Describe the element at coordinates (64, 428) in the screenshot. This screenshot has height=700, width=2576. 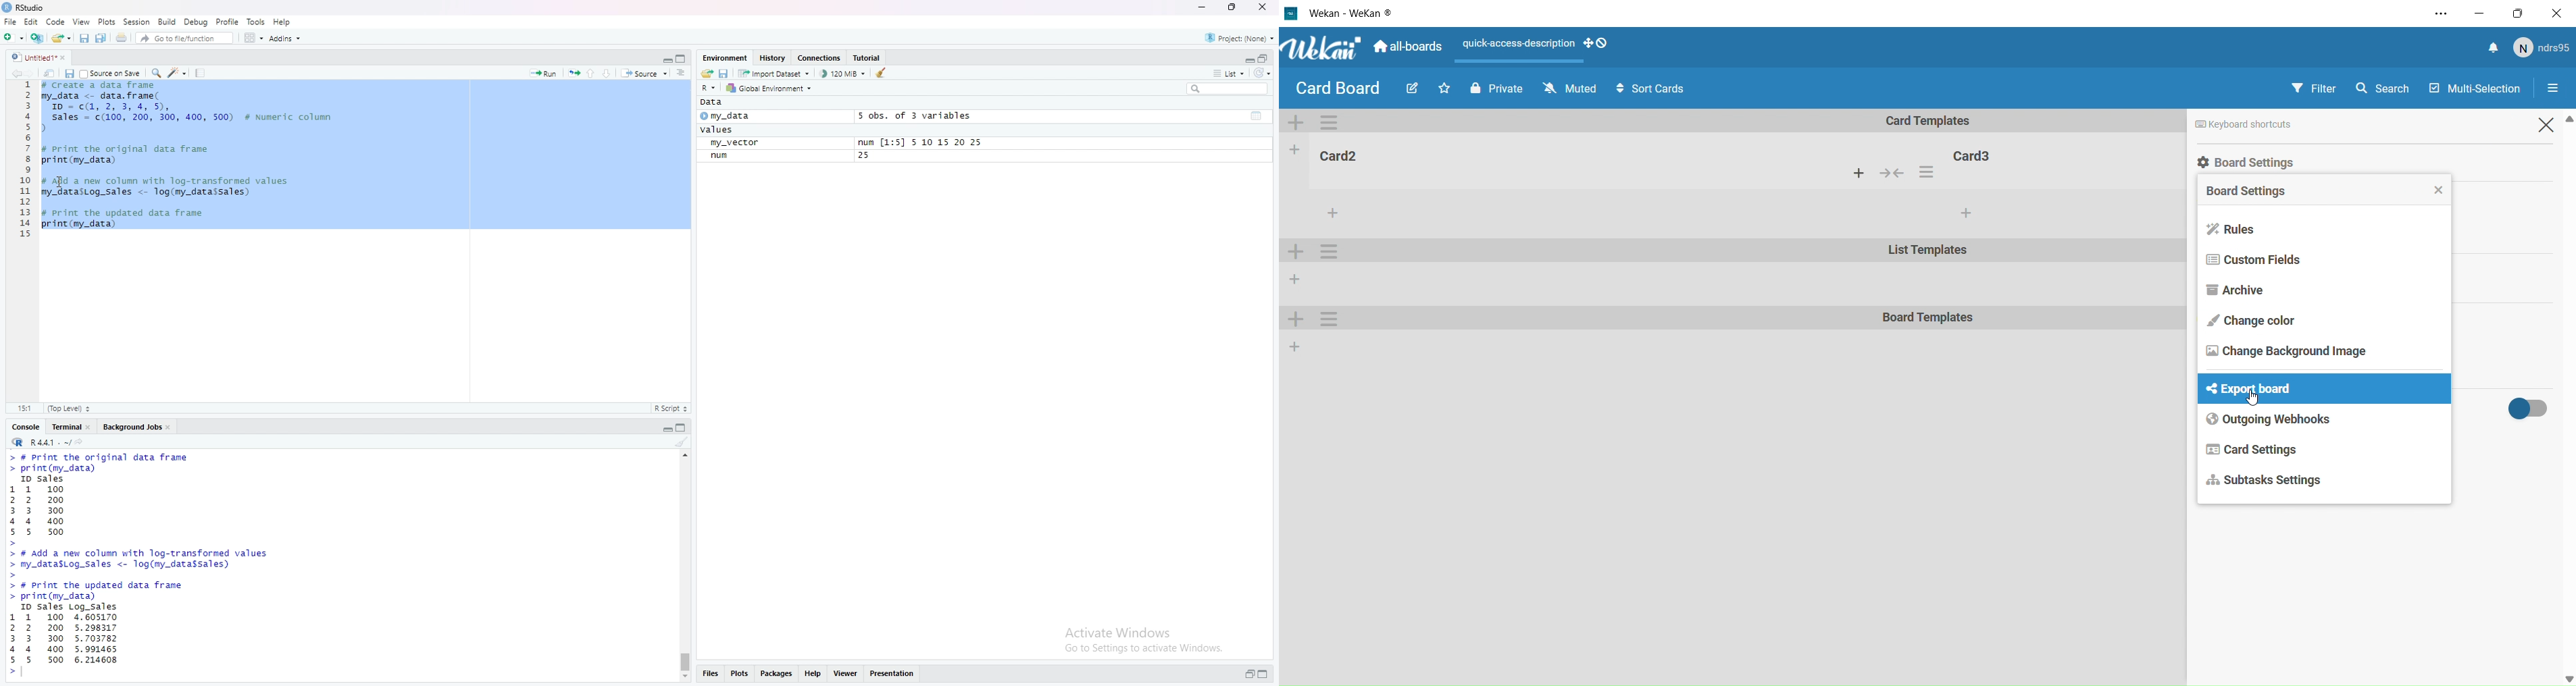
I see `terminal` at that location.